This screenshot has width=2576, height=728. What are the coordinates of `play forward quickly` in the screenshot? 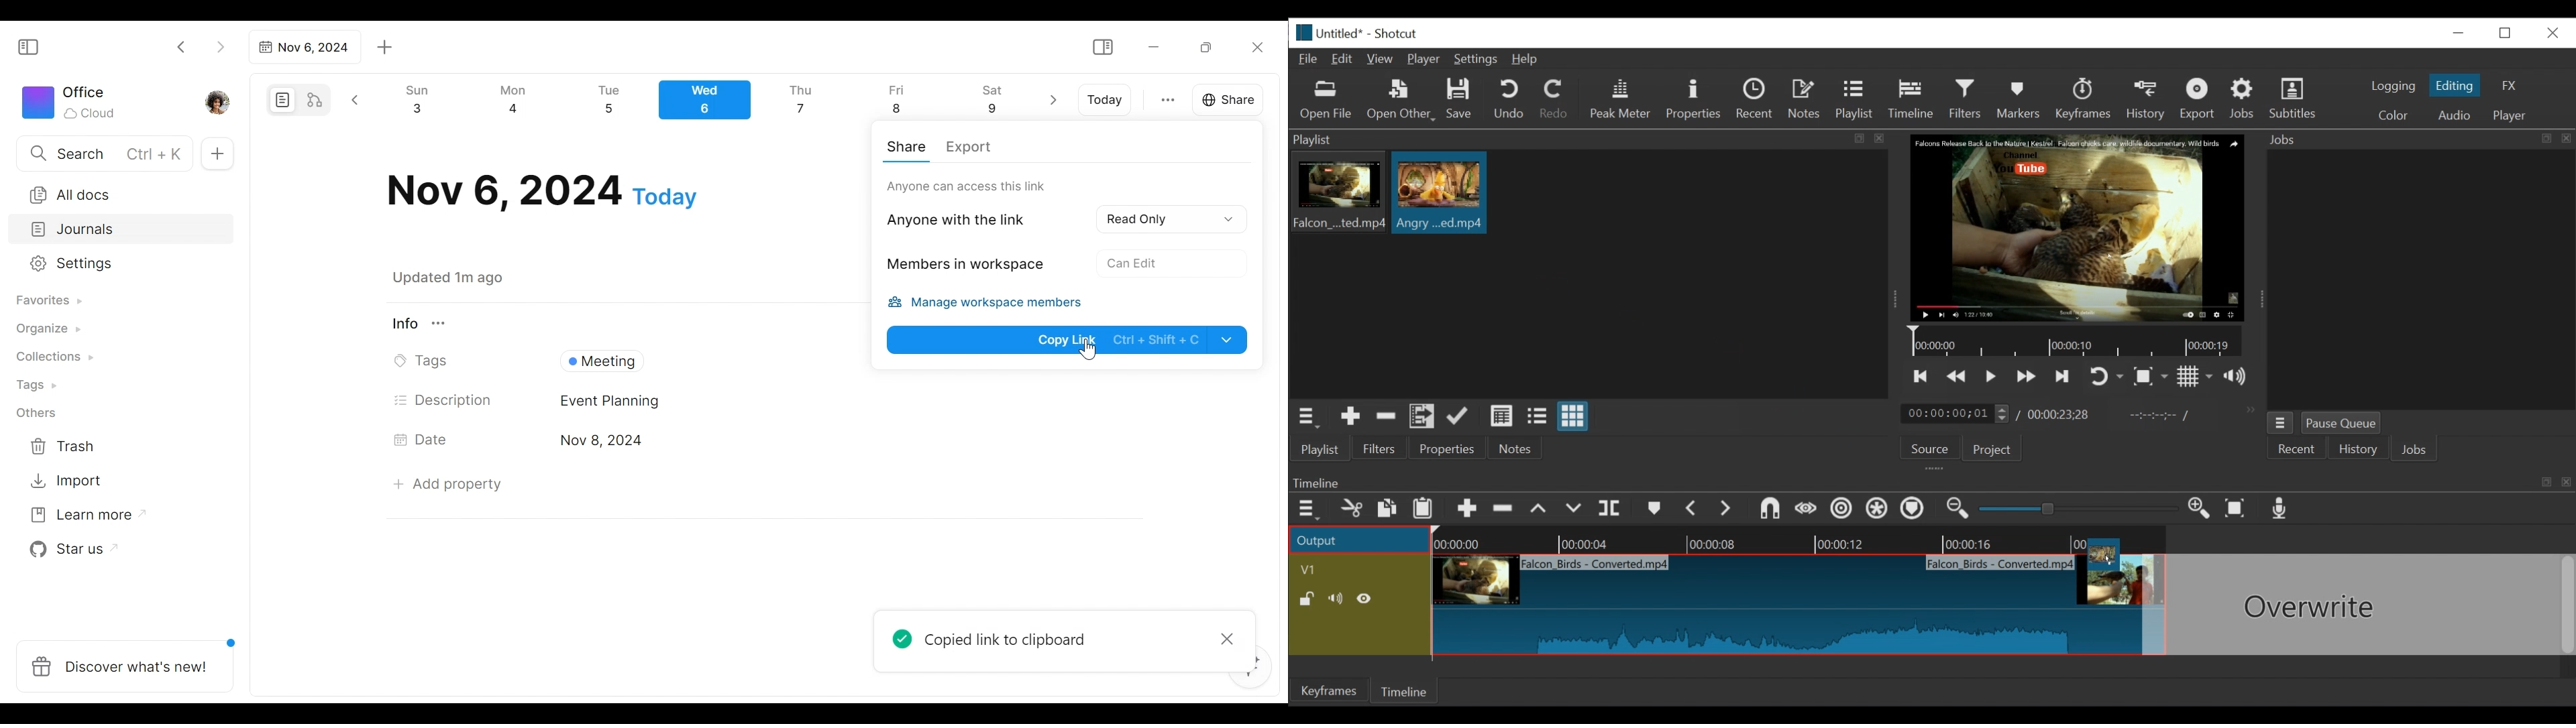 It's located at (2028, 378).